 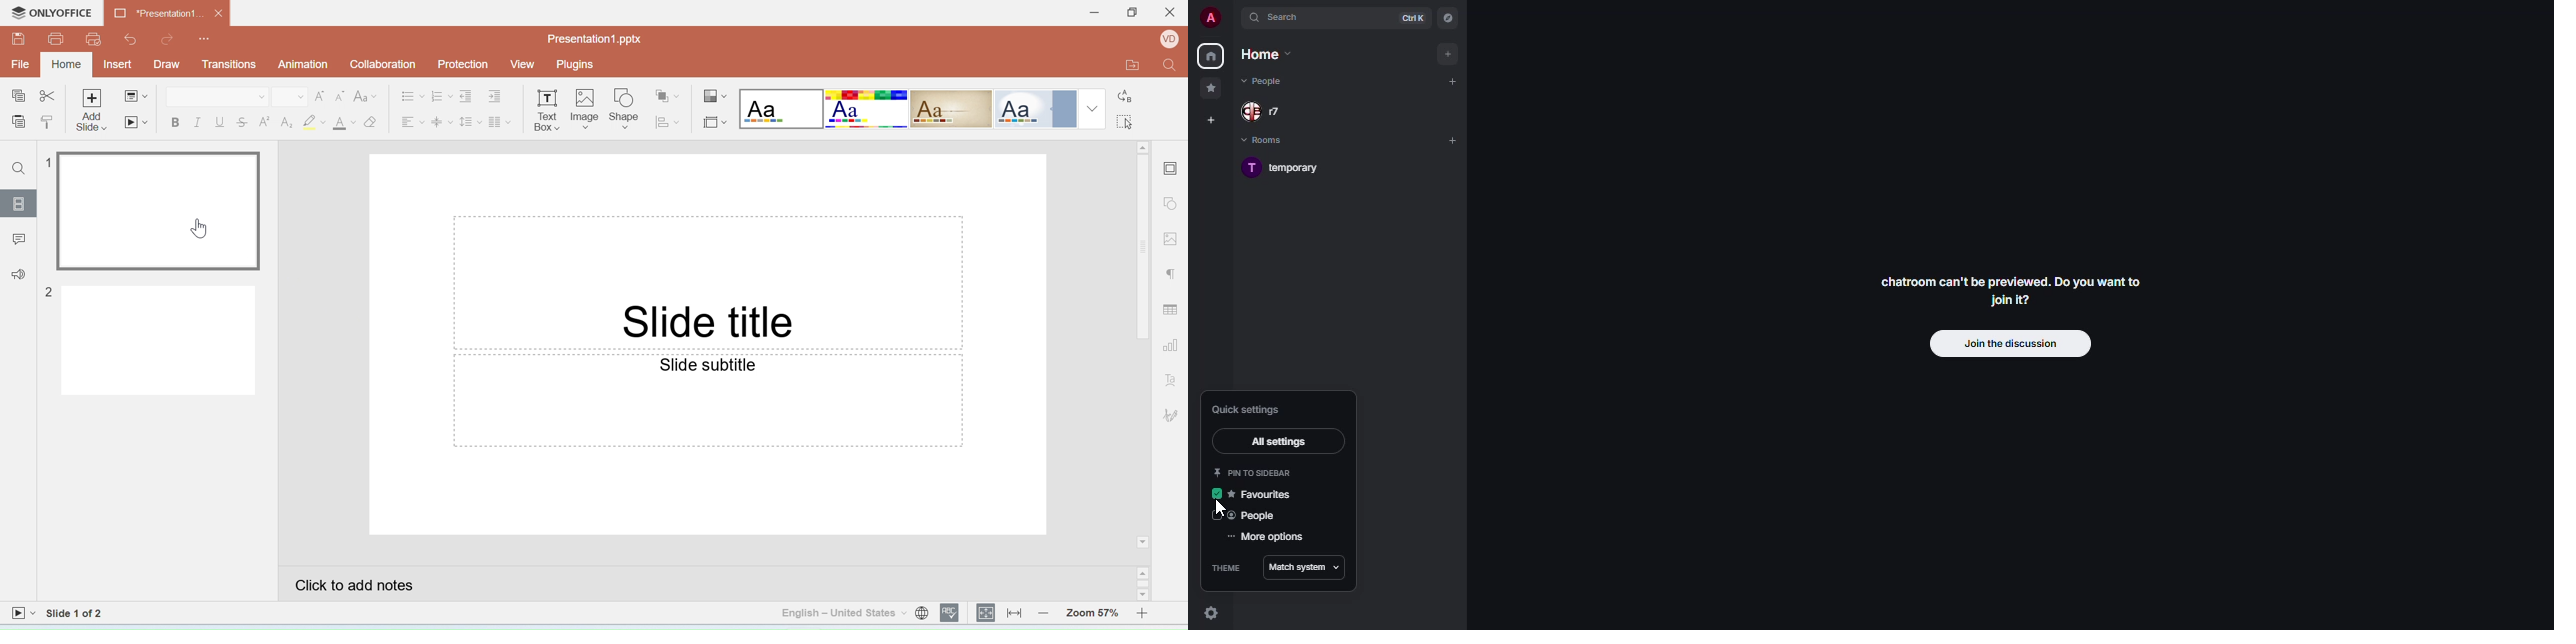 I want to click on Increase indent, so click(x=501, y=94).